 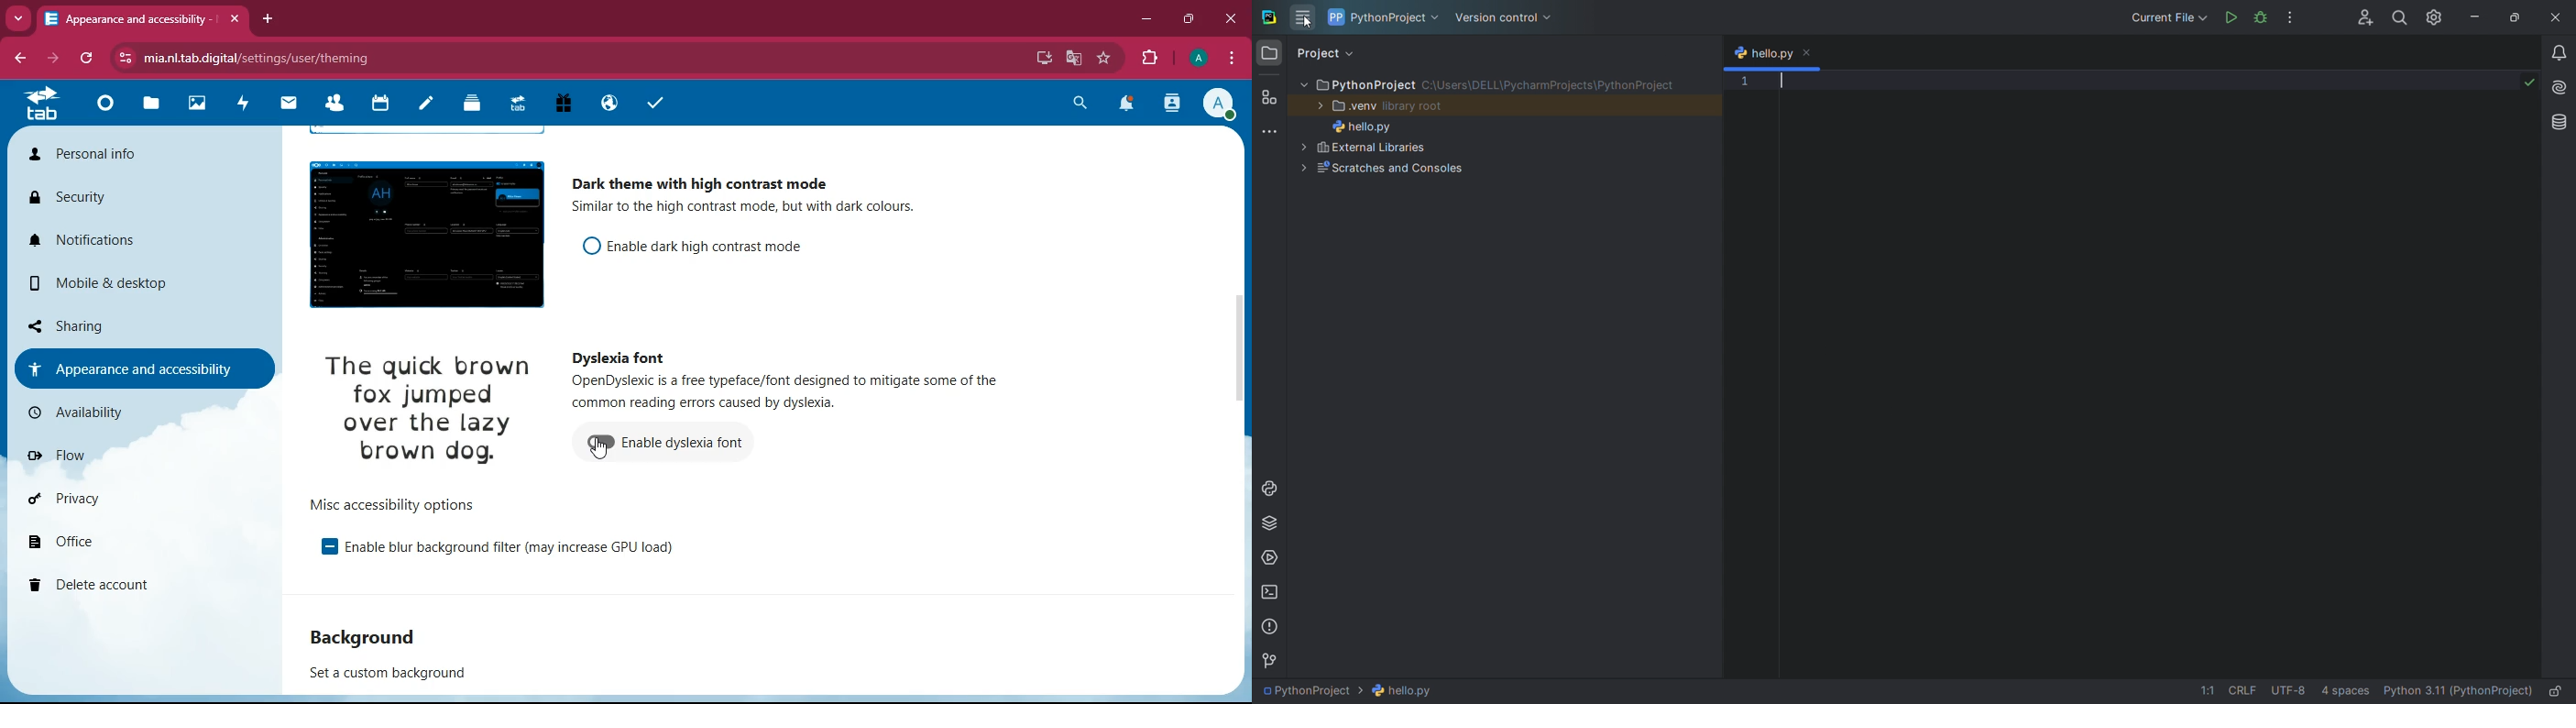 What do you see at coordinates (1231, 19) in the screenshot?
I see `close` at bounding box center [1231, 19].